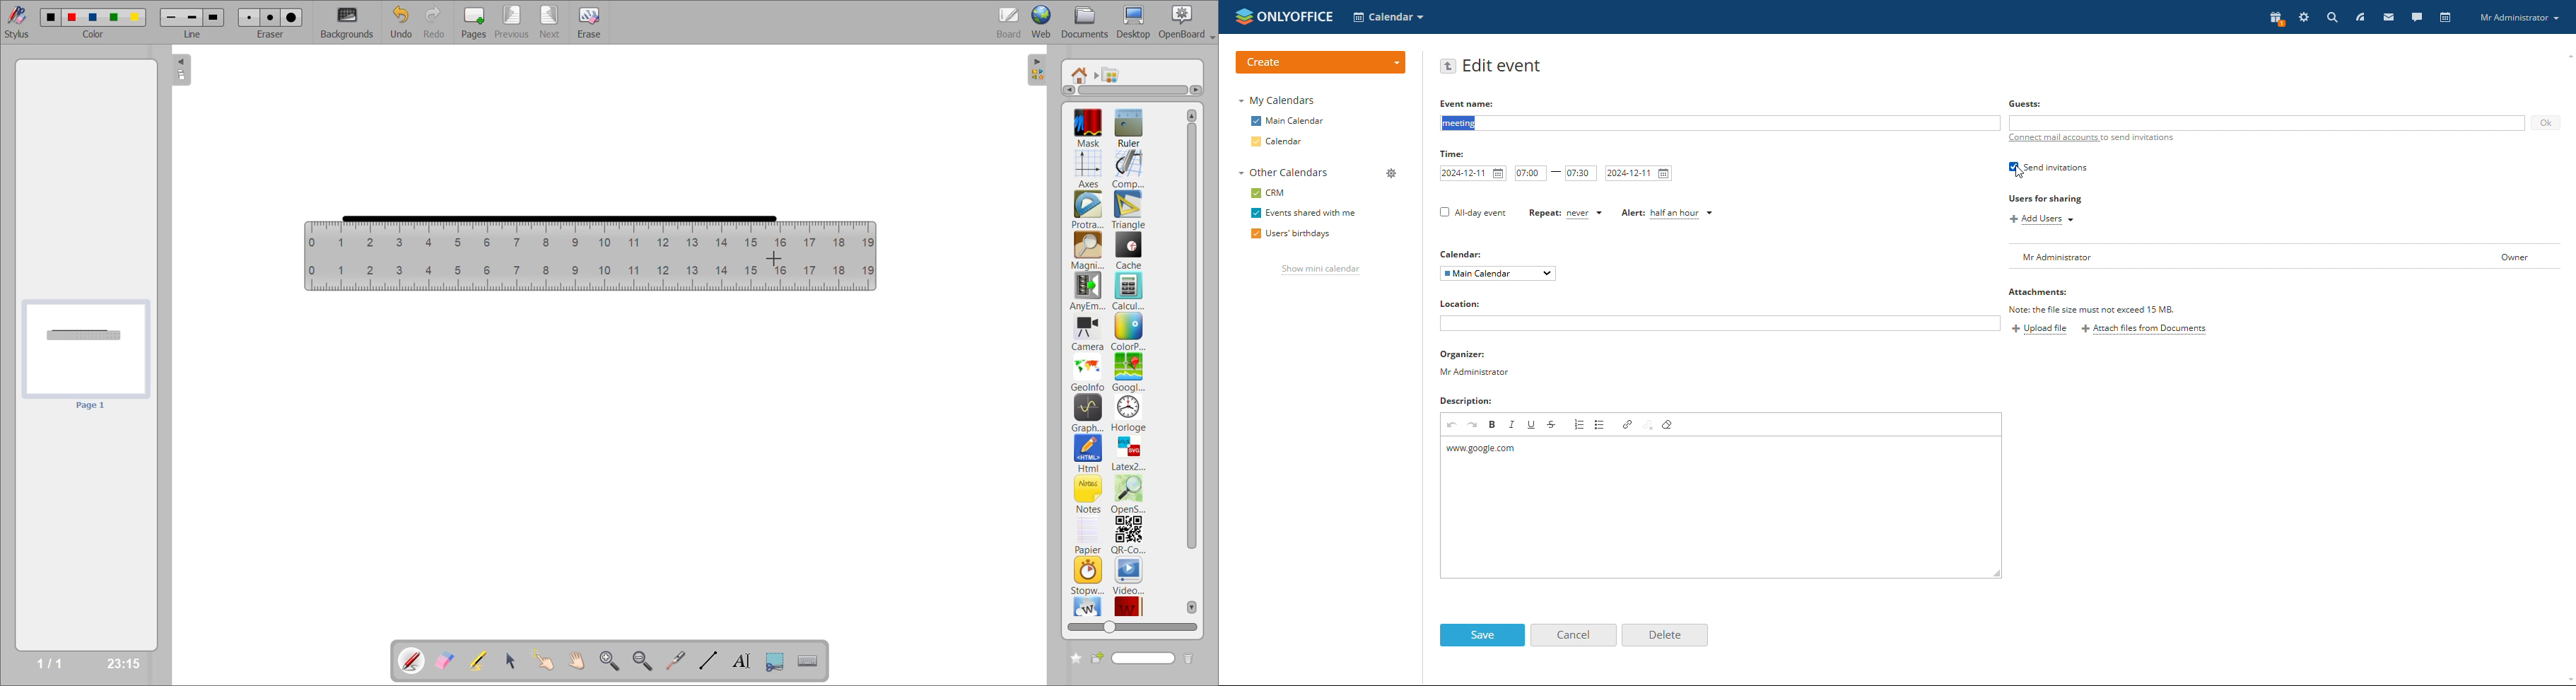 The image size is (2576, 700). What do you see at coordinates (1320, 63) in the screenshot?
I see `create` at bounding box center [1320, 63].